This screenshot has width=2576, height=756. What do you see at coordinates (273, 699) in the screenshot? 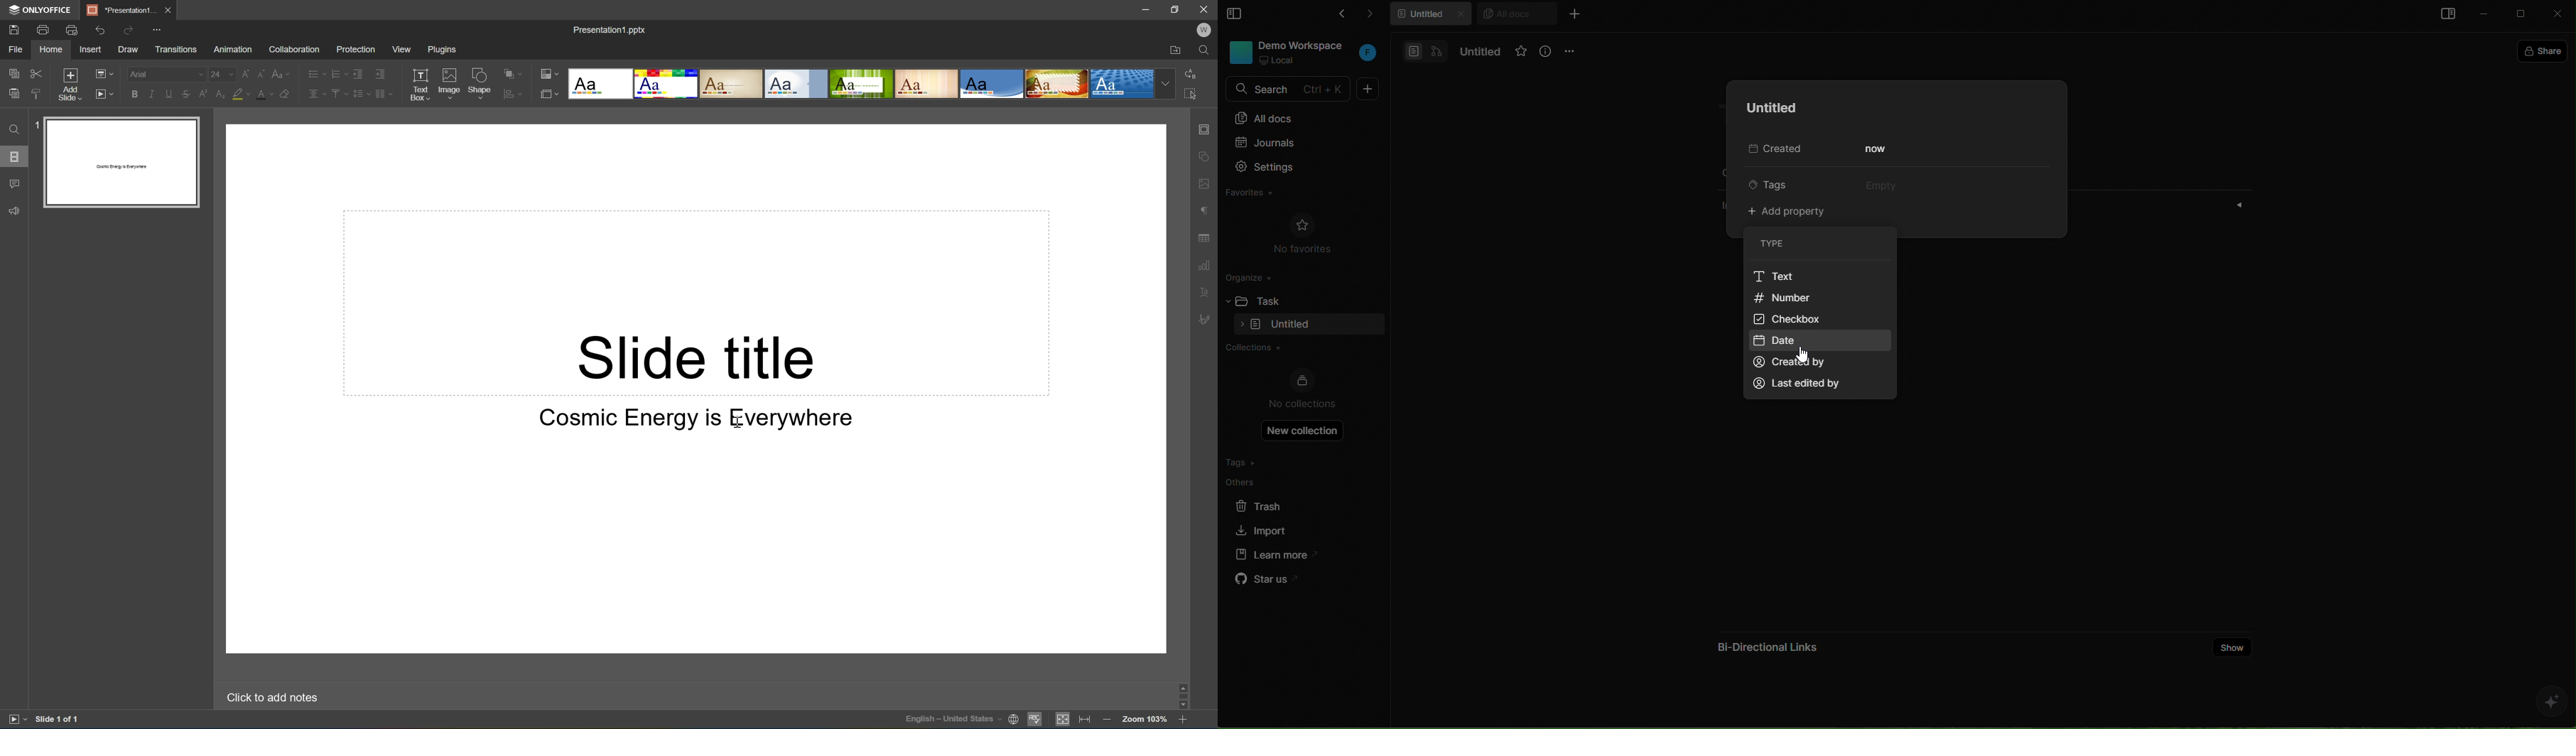
I see `Click to add notes` at bounding box center [273, 699].